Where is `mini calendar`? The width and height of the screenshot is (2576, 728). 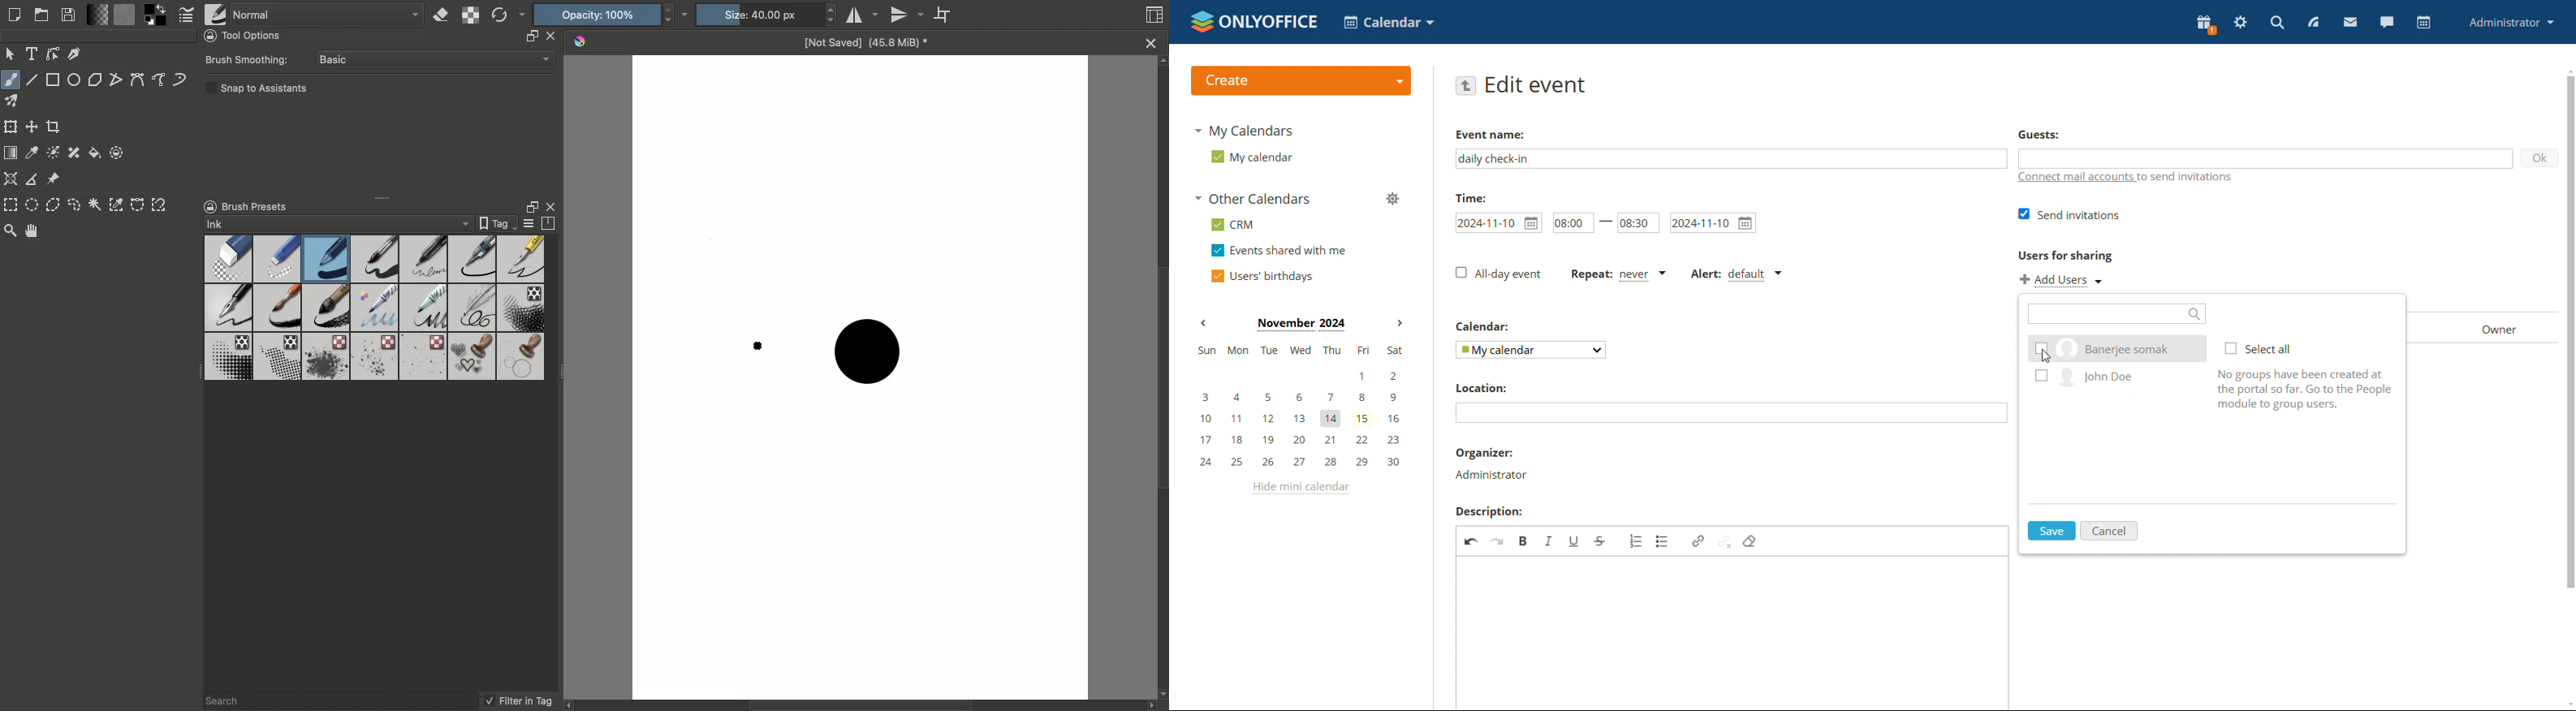
mini calendar is located at coordinates (1300, 408).